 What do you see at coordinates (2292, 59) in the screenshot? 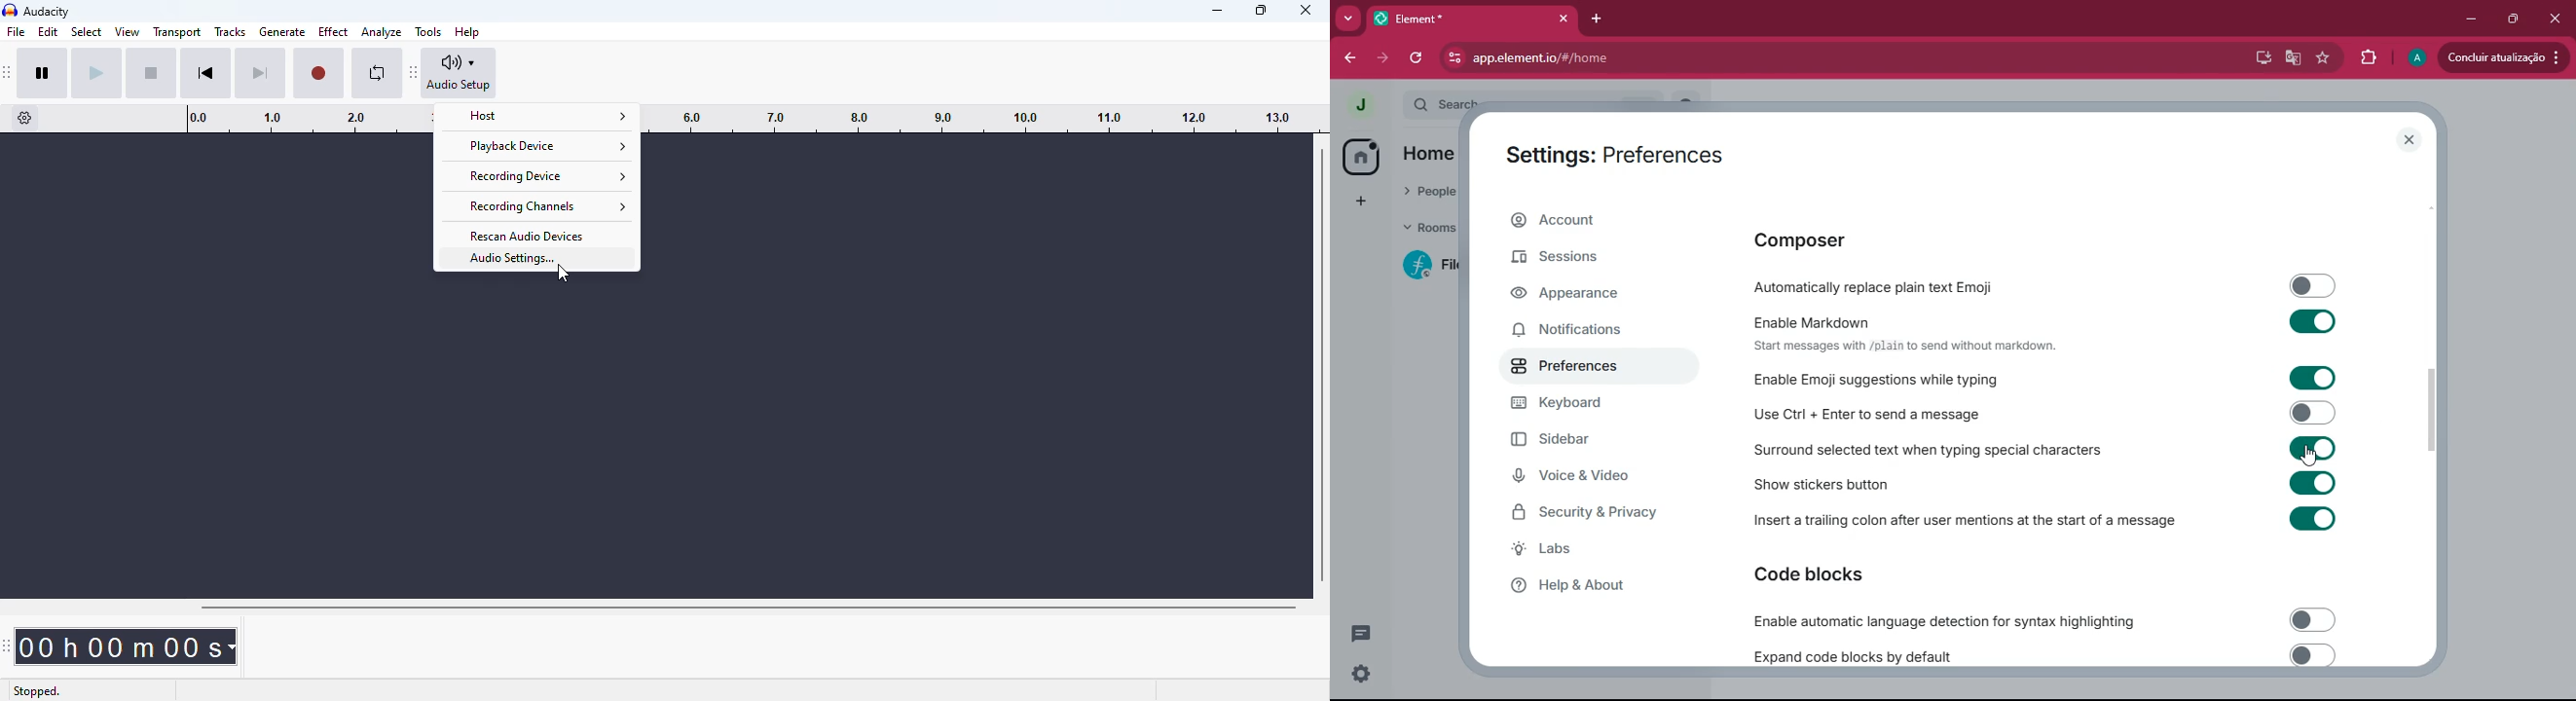
I see `google translate` at bounding box center [2292, 59].